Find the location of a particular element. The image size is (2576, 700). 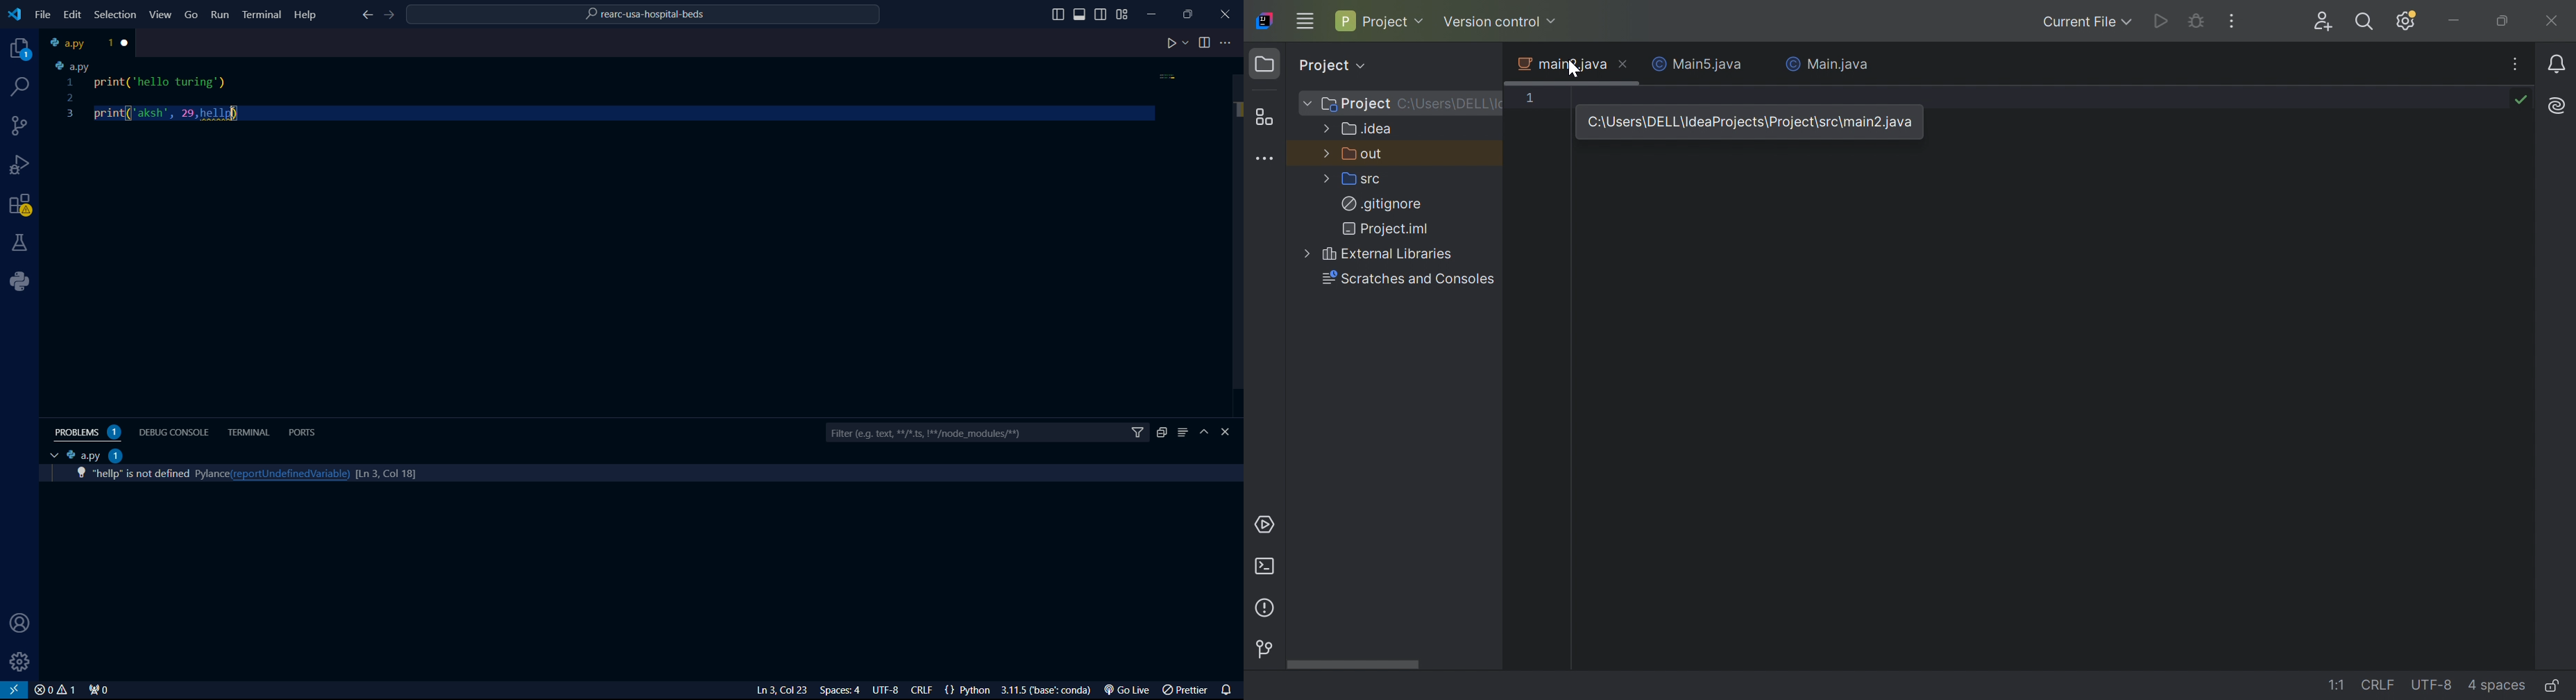

AI Assistant is located at coordinates (2557, 106).